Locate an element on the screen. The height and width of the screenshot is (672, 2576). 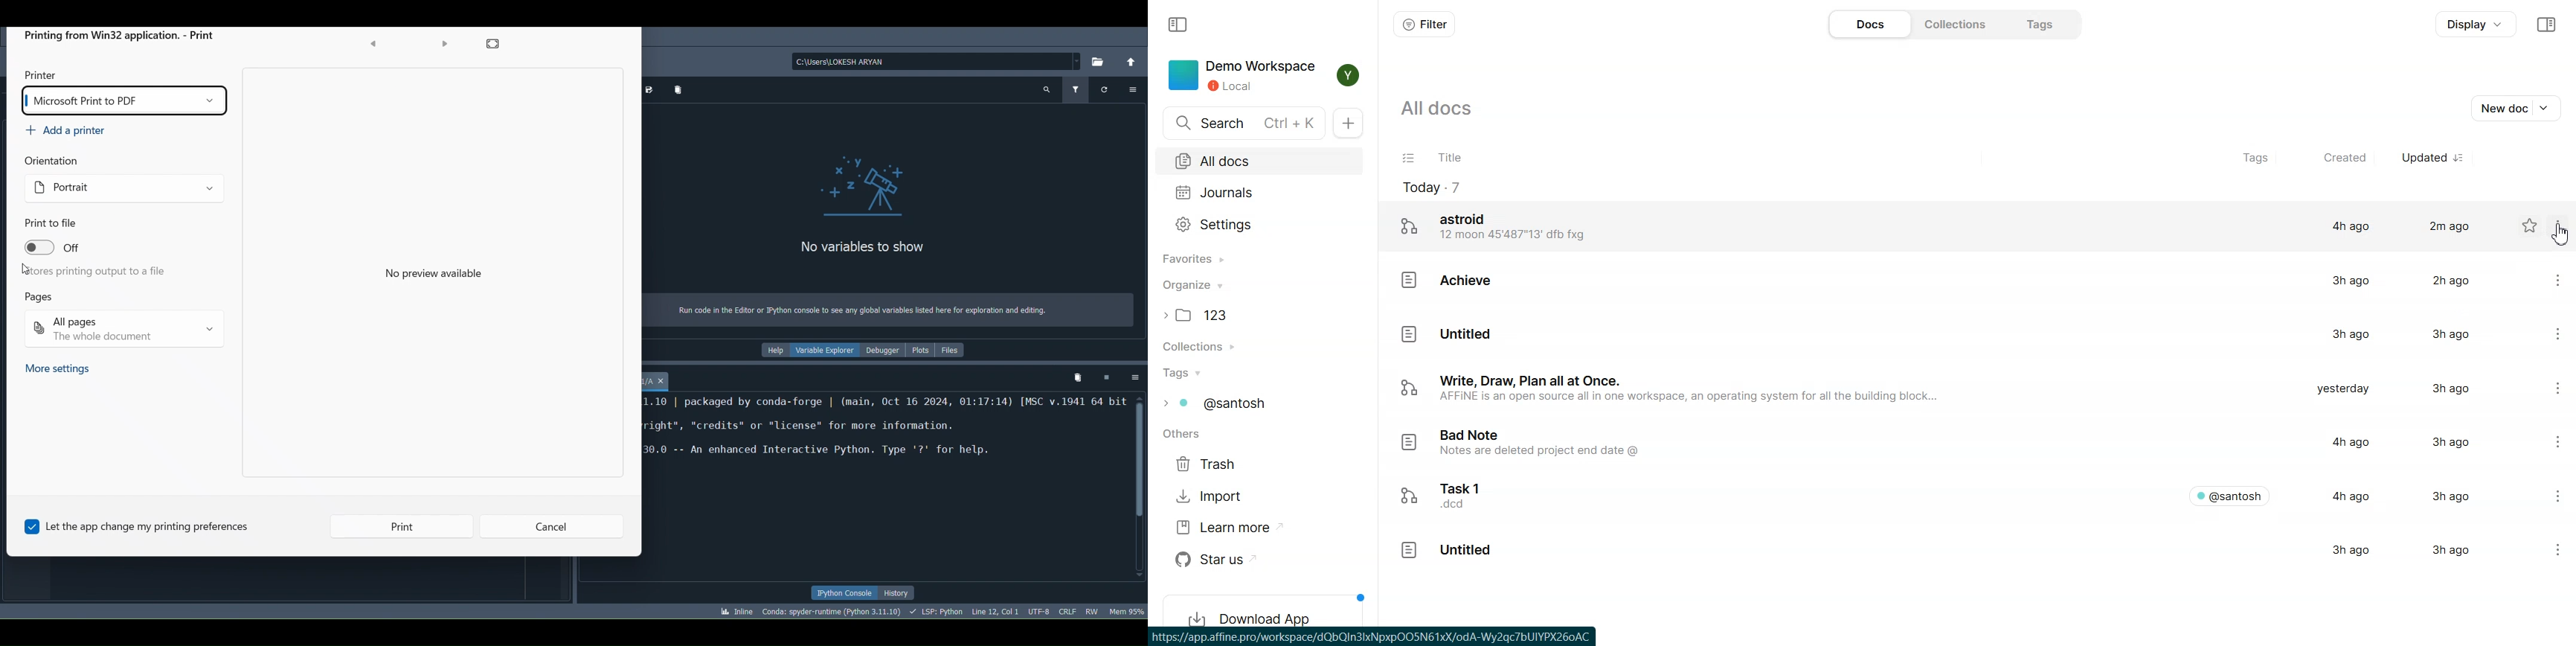
2h ago is located at coordinates (2447, 282).